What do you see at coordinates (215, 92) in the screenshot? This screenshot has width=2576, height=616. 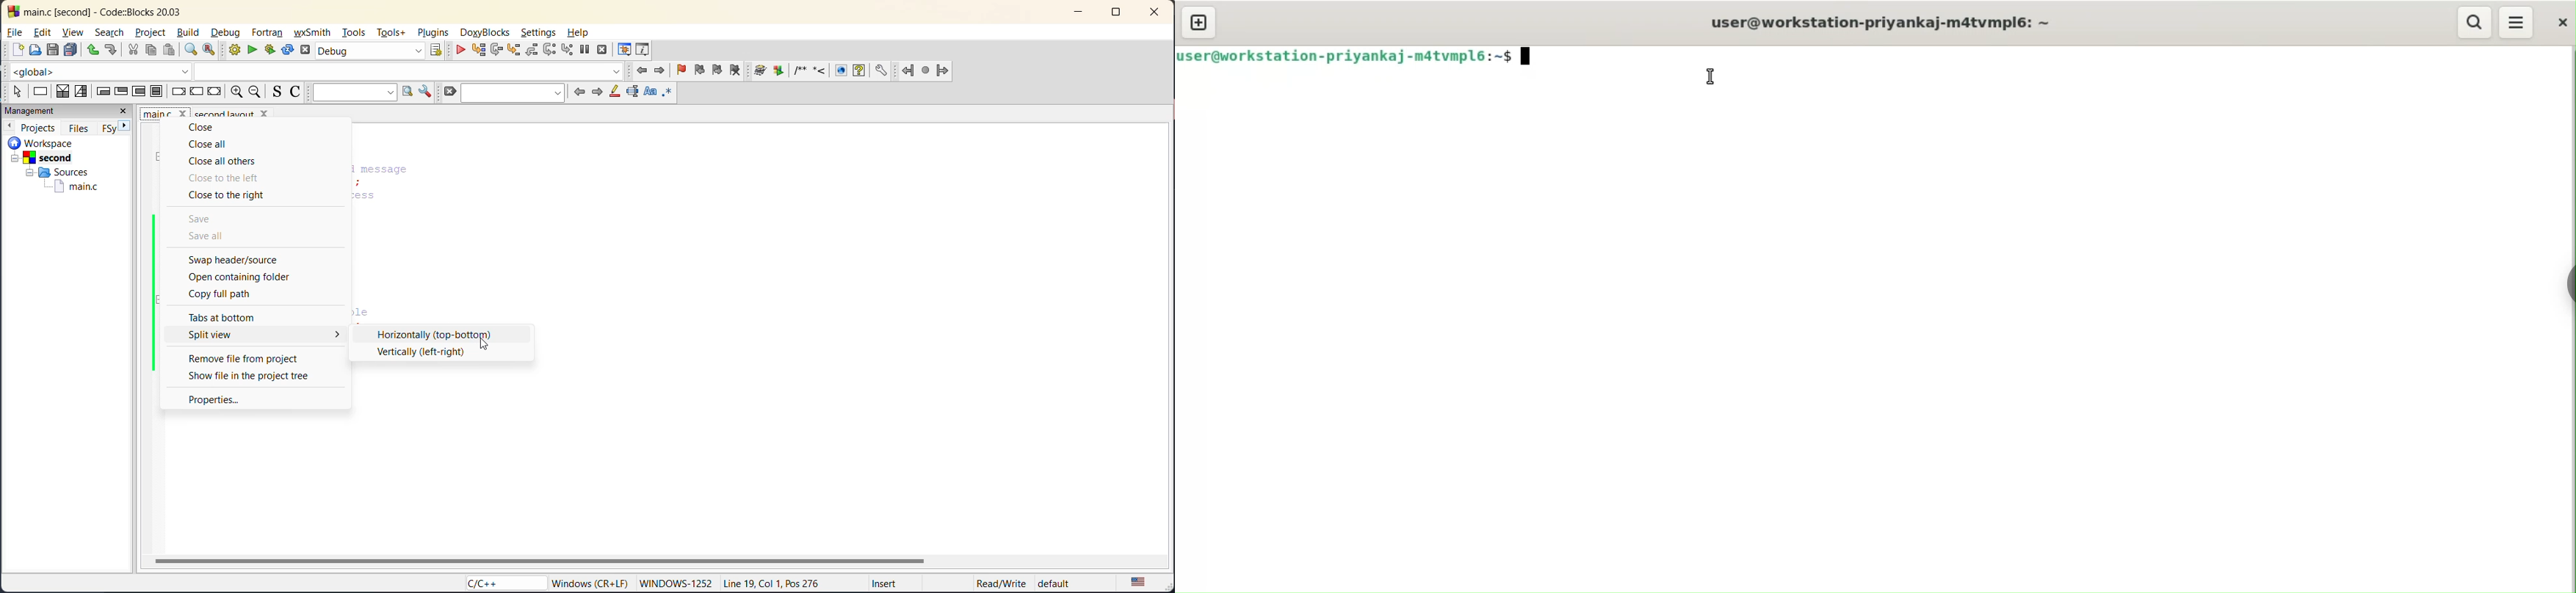 I see `return instruction` at bounding box center [215, 92].